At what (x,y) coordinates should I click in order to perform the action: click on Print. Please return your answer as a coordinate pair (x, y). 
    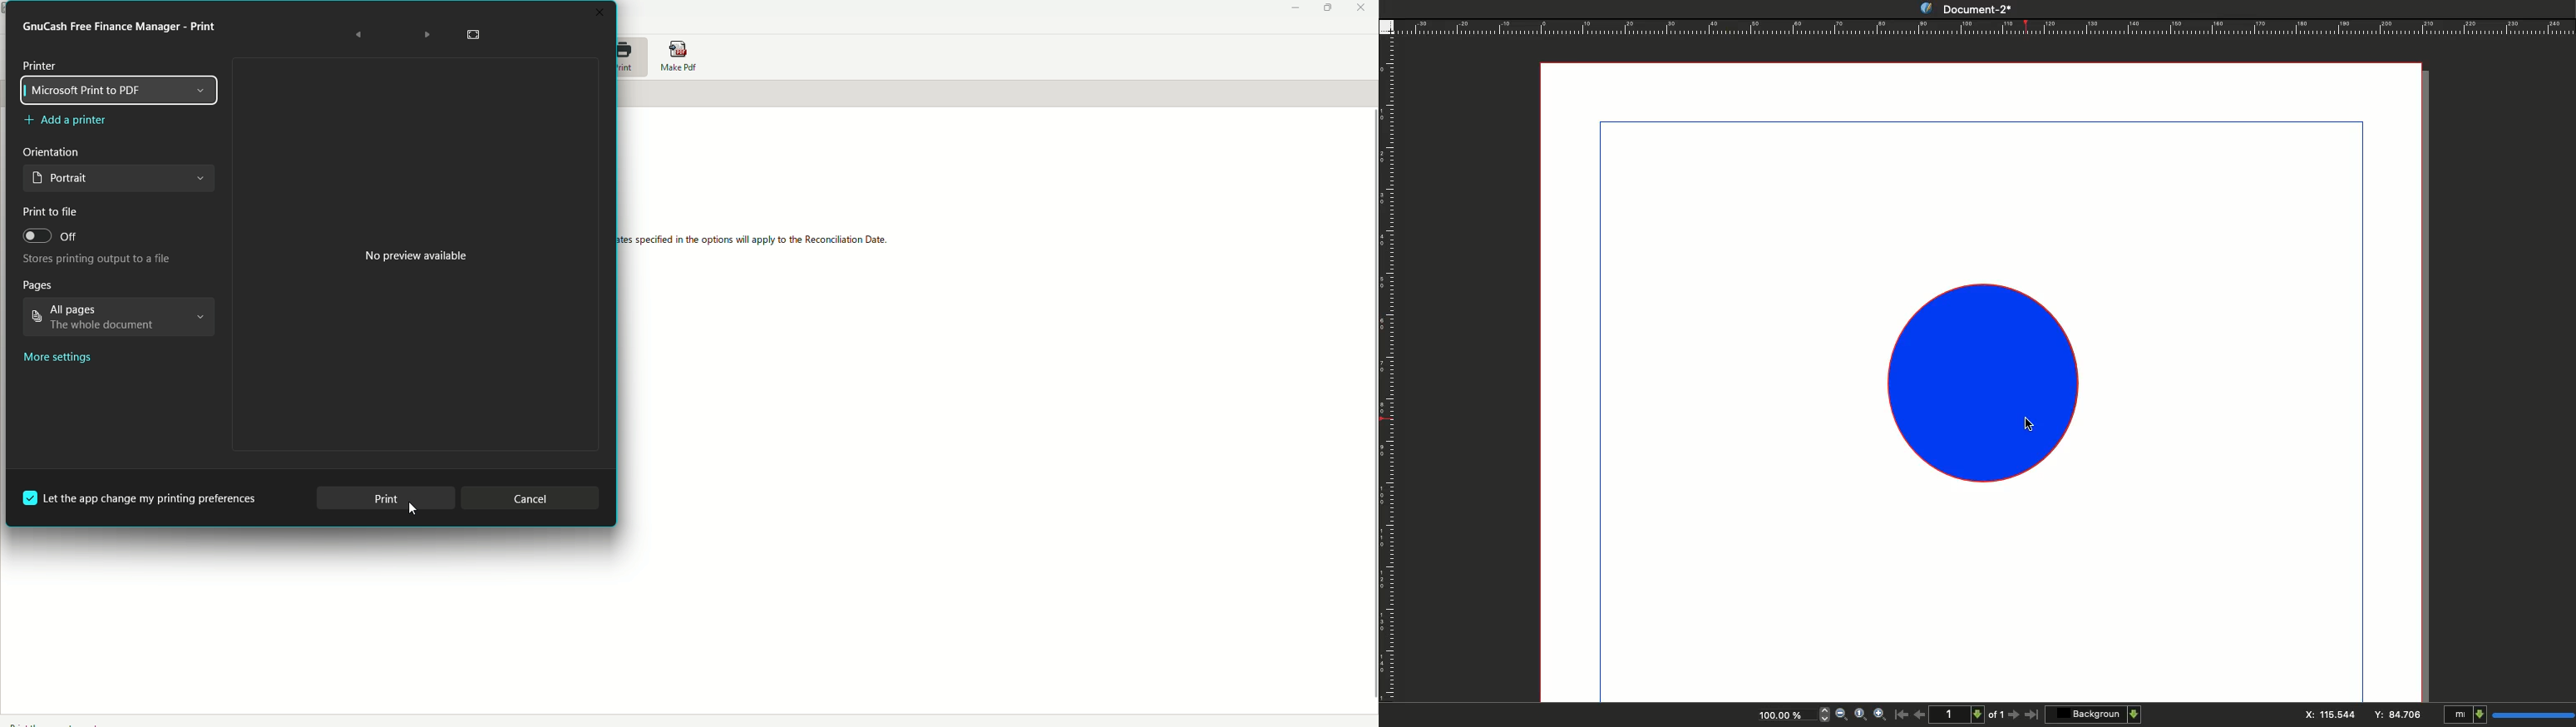
    Looking at the image, I should click on (388, 498).